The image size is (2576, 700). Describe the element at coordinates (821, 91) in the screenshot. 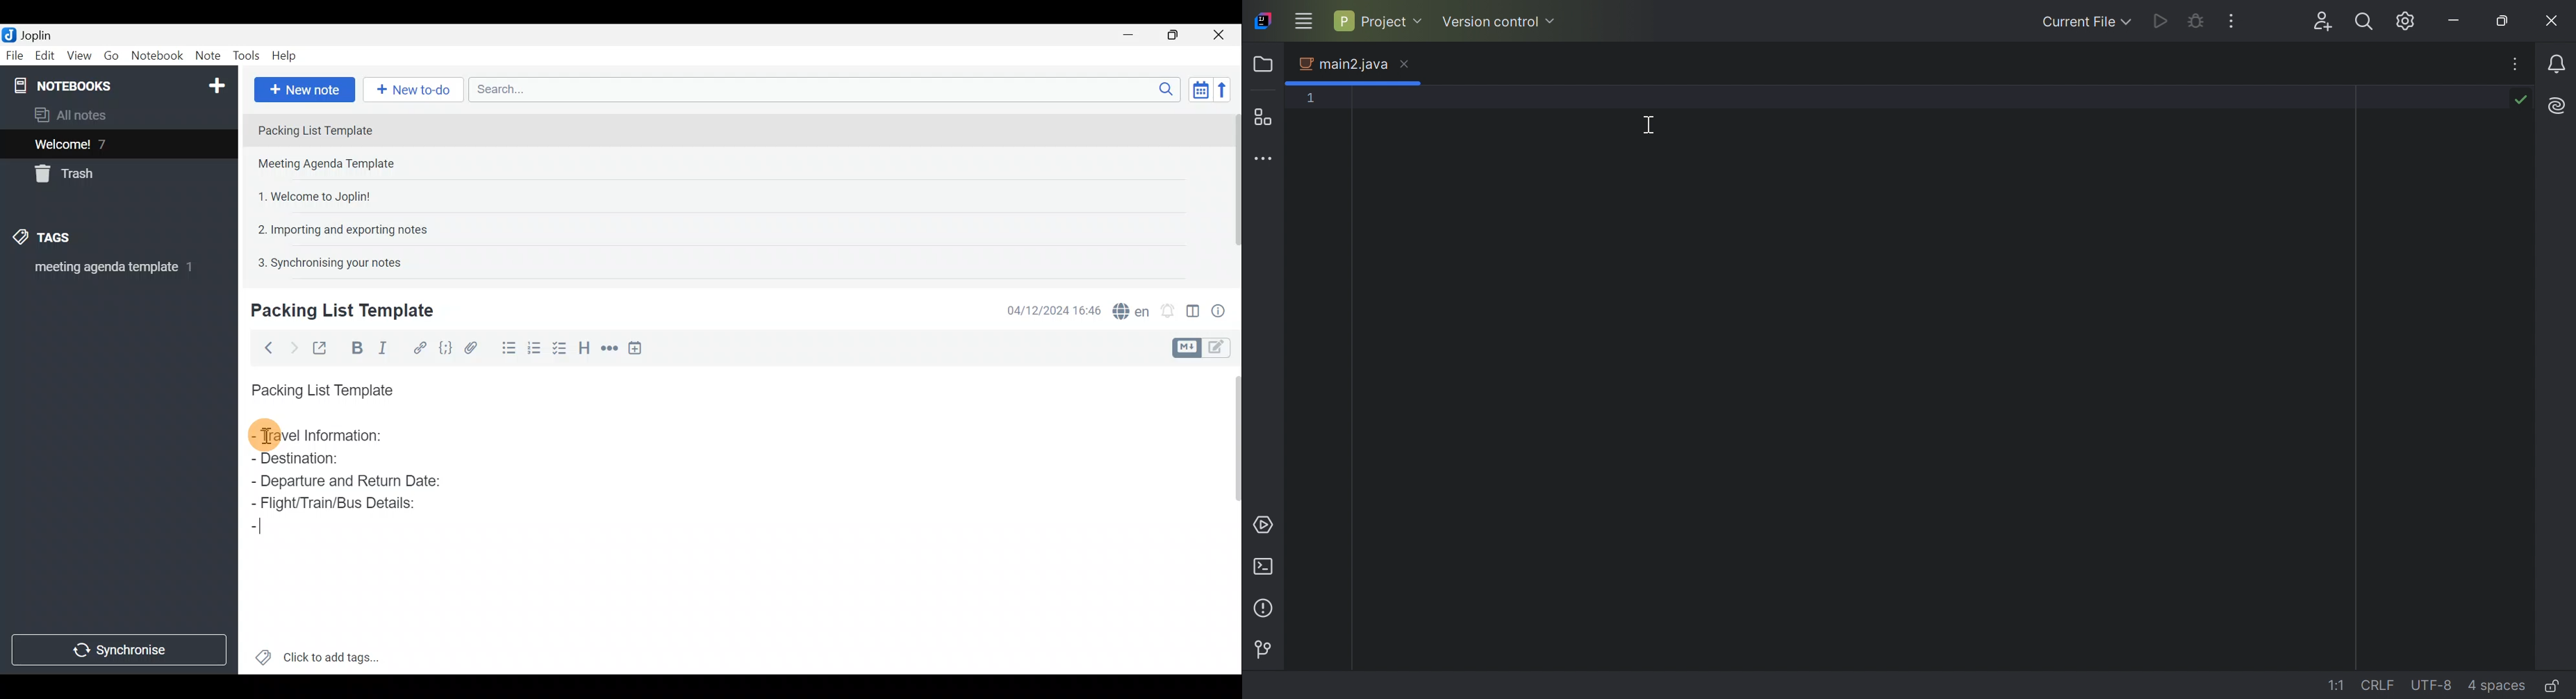

I see `Search bar` at that location.